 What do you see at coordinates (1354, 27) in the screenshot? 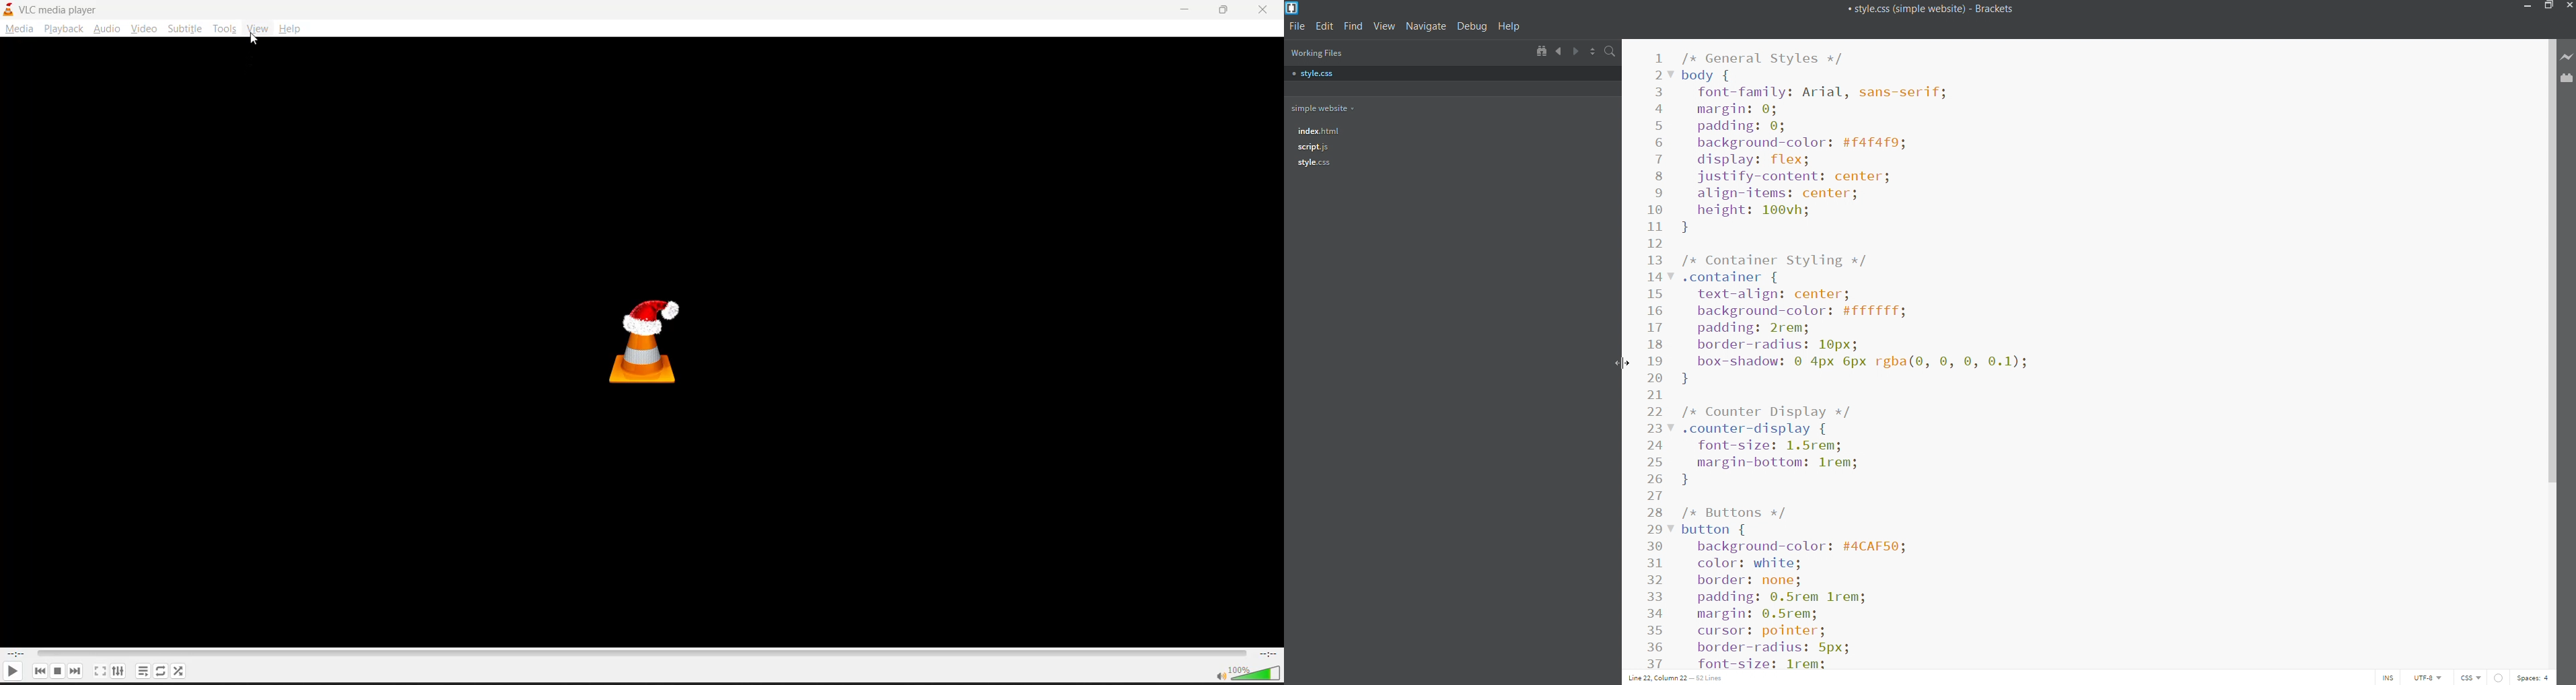
I see `find` at bounding box center [1354, 27].